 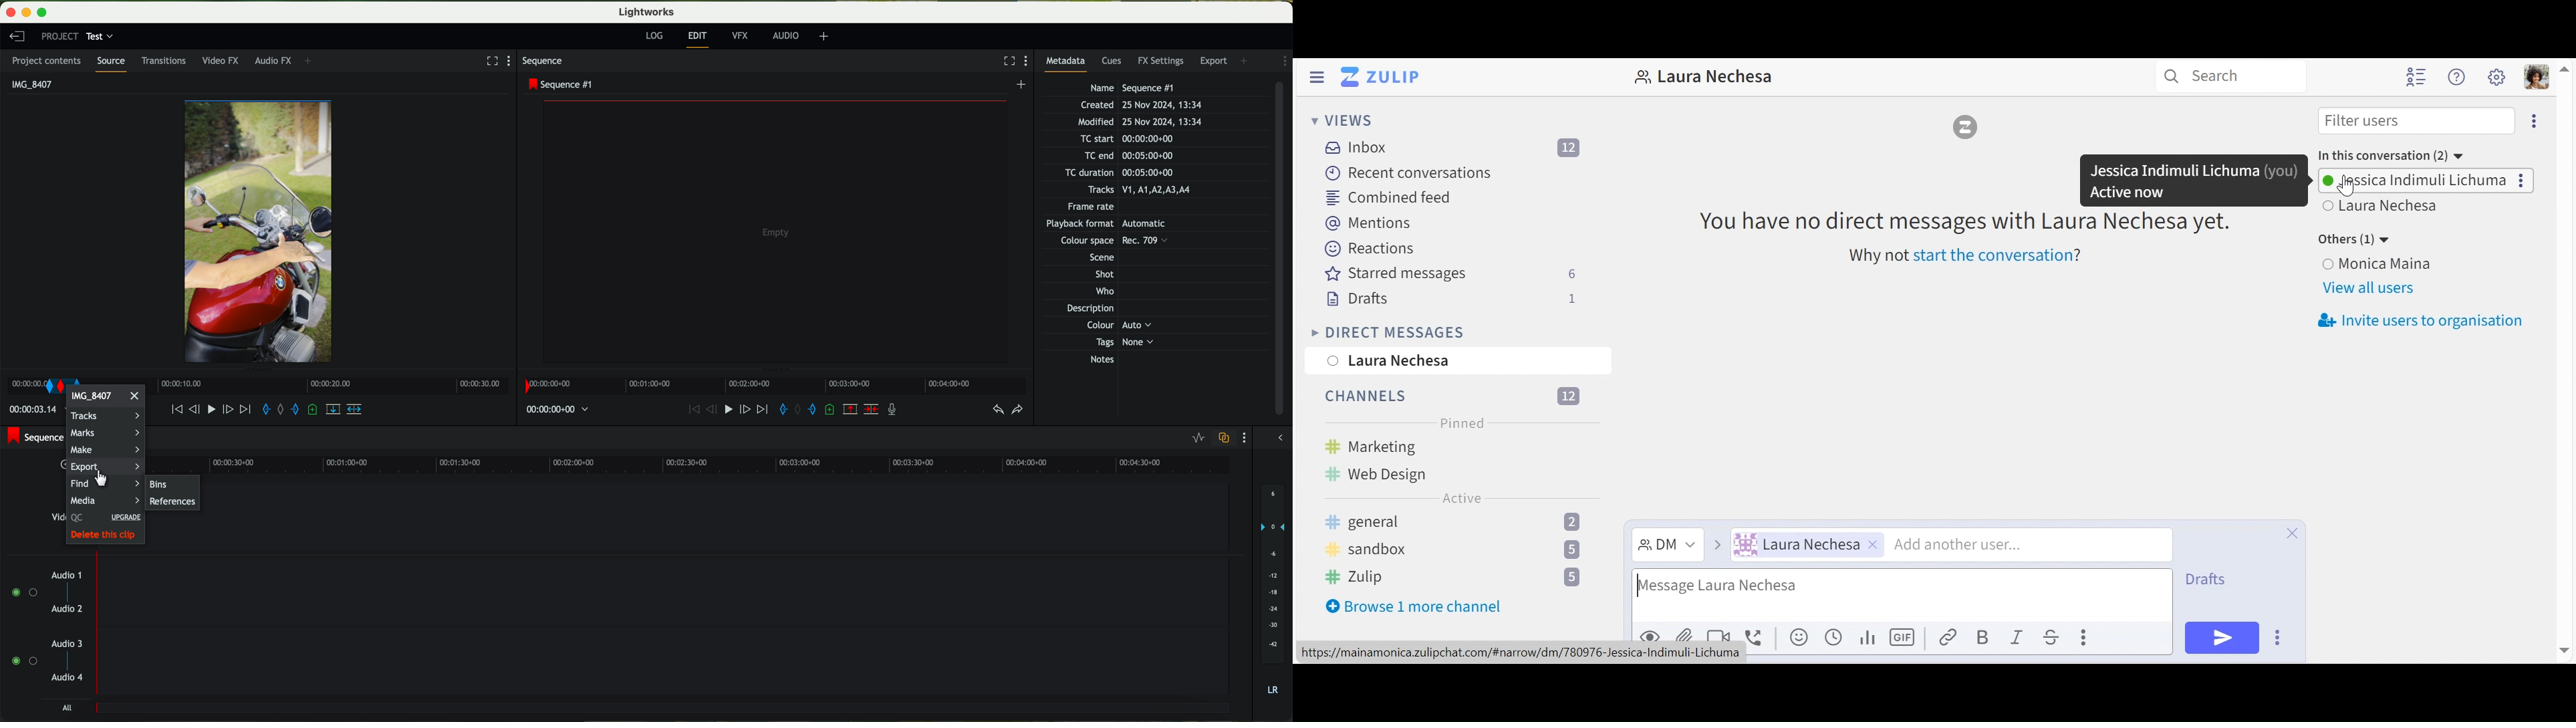 What do you see at coordinates (559, 409) in the screenshot?
I see `time` at bounding box center [559, 409].